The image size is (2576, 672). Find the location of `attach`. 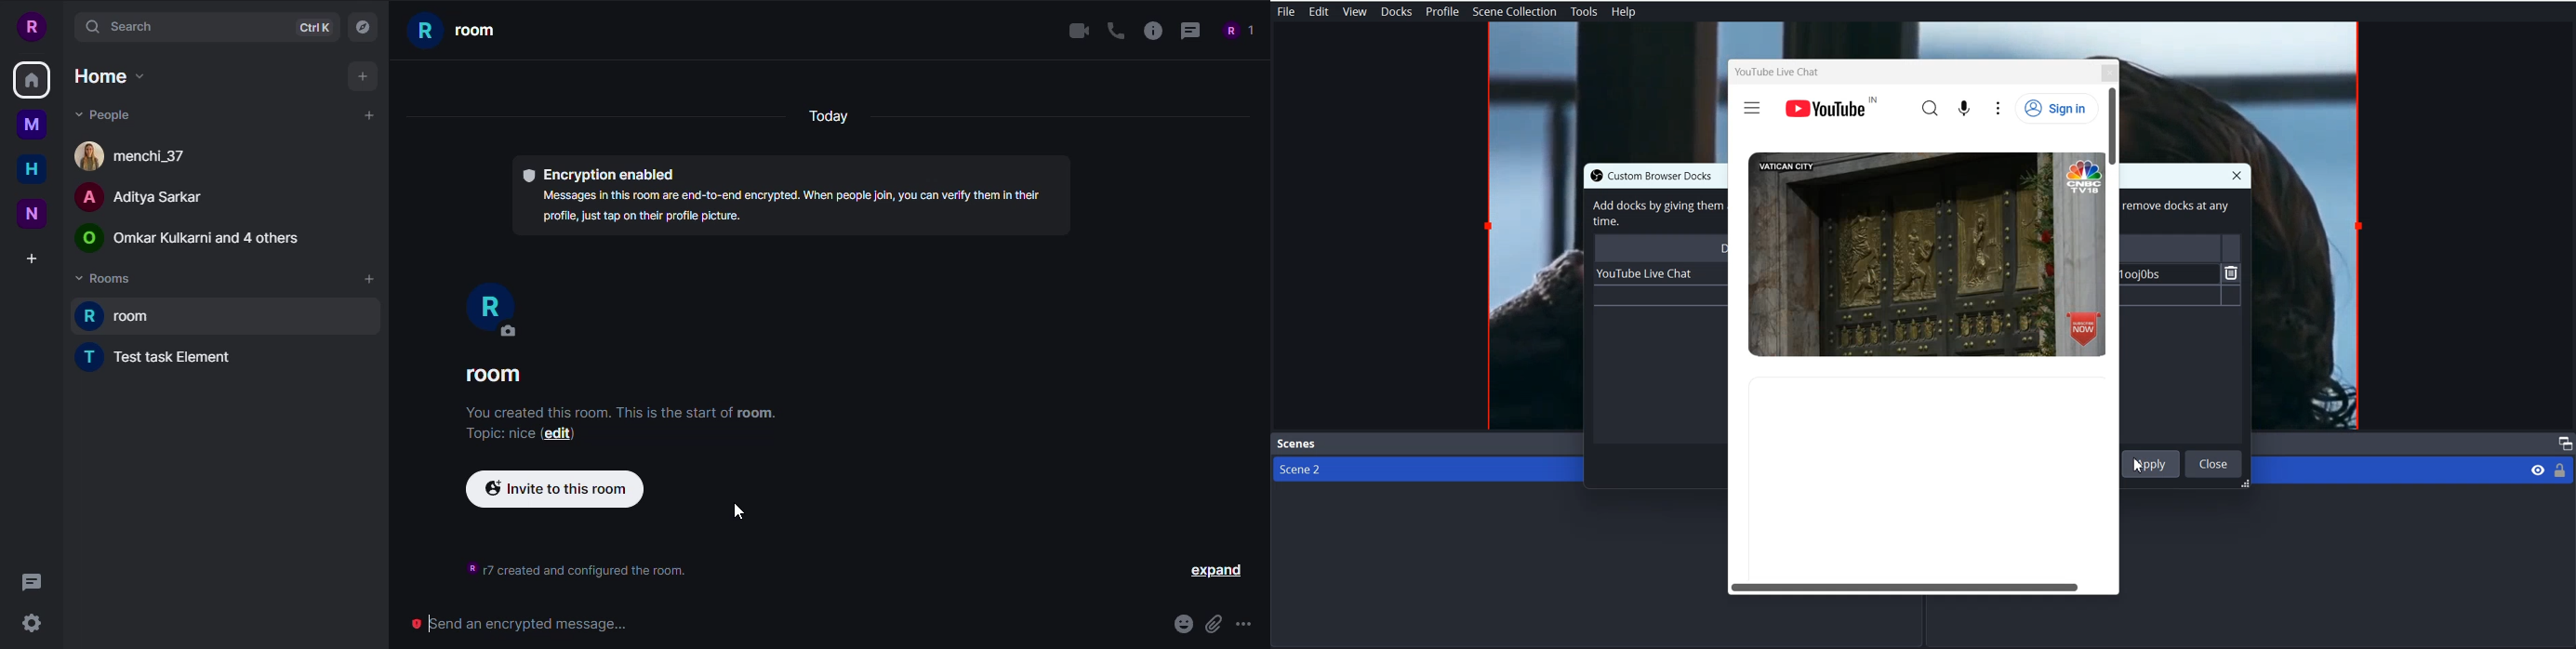

attach is located at coordinates (1213, 623).